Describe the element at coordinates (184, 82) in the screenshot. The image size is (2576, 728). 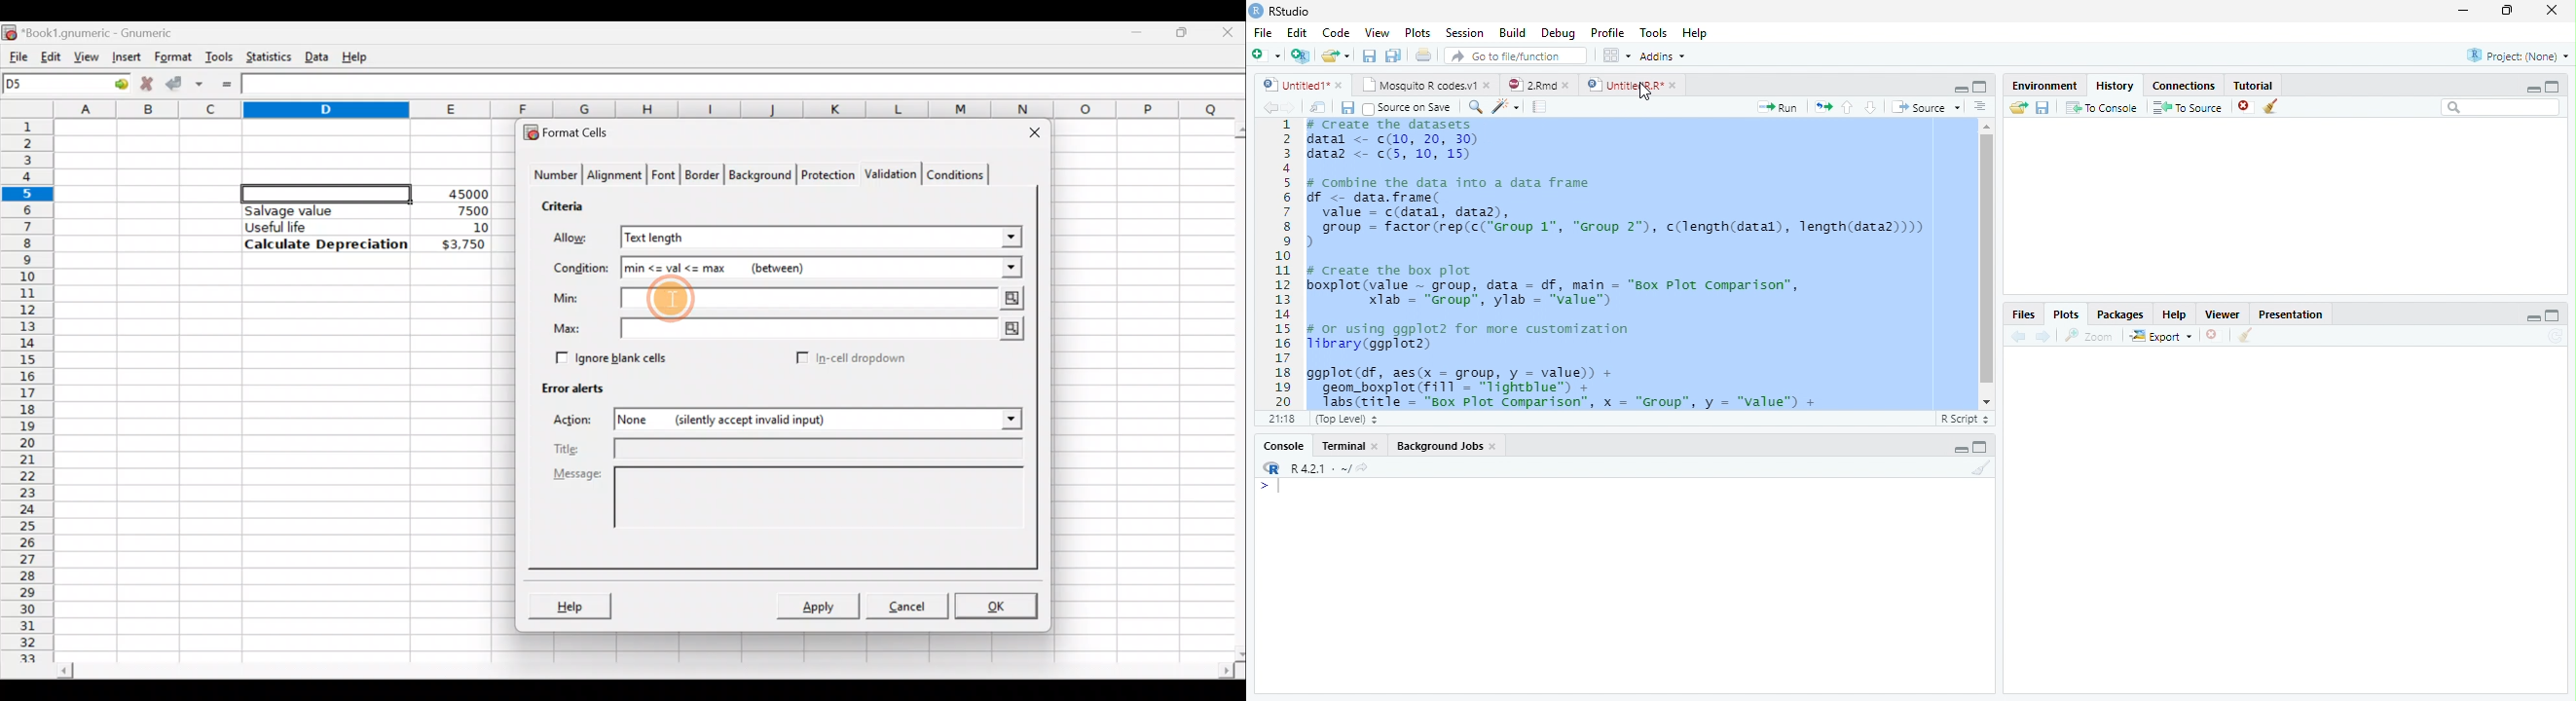
I see `Accept change` at that location.